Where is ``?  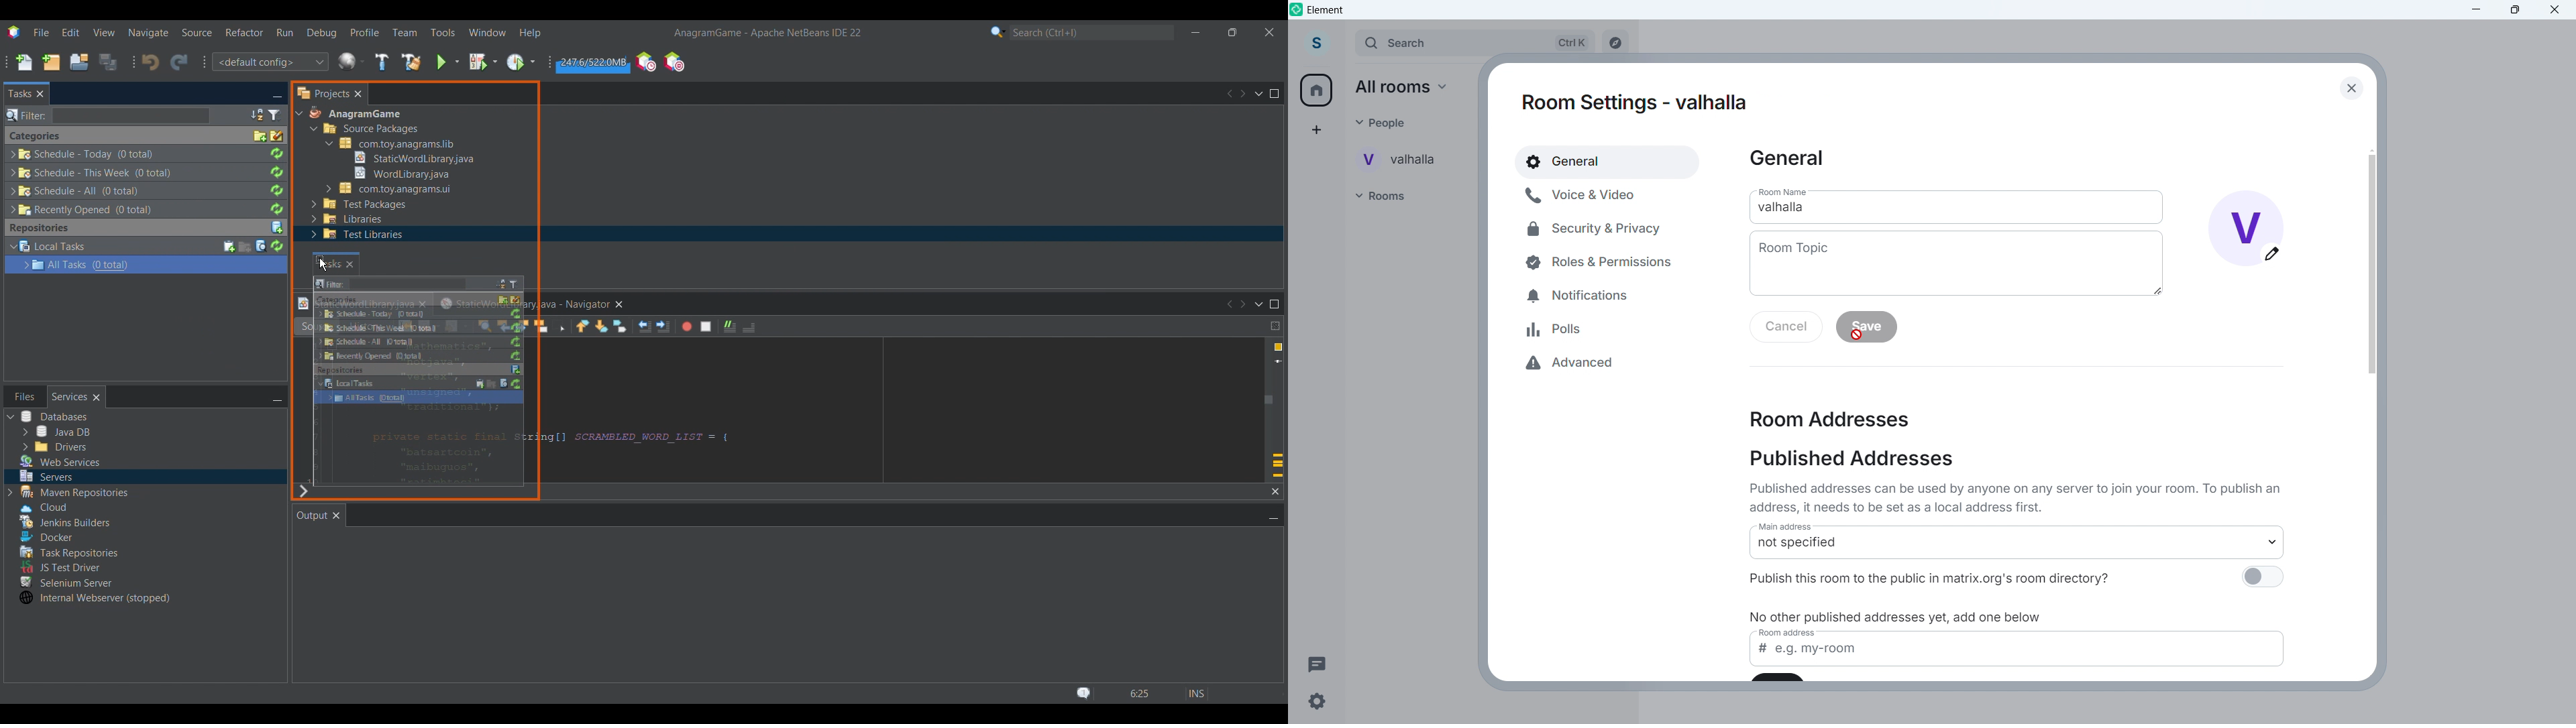
 is located at coordinates (53, 417).